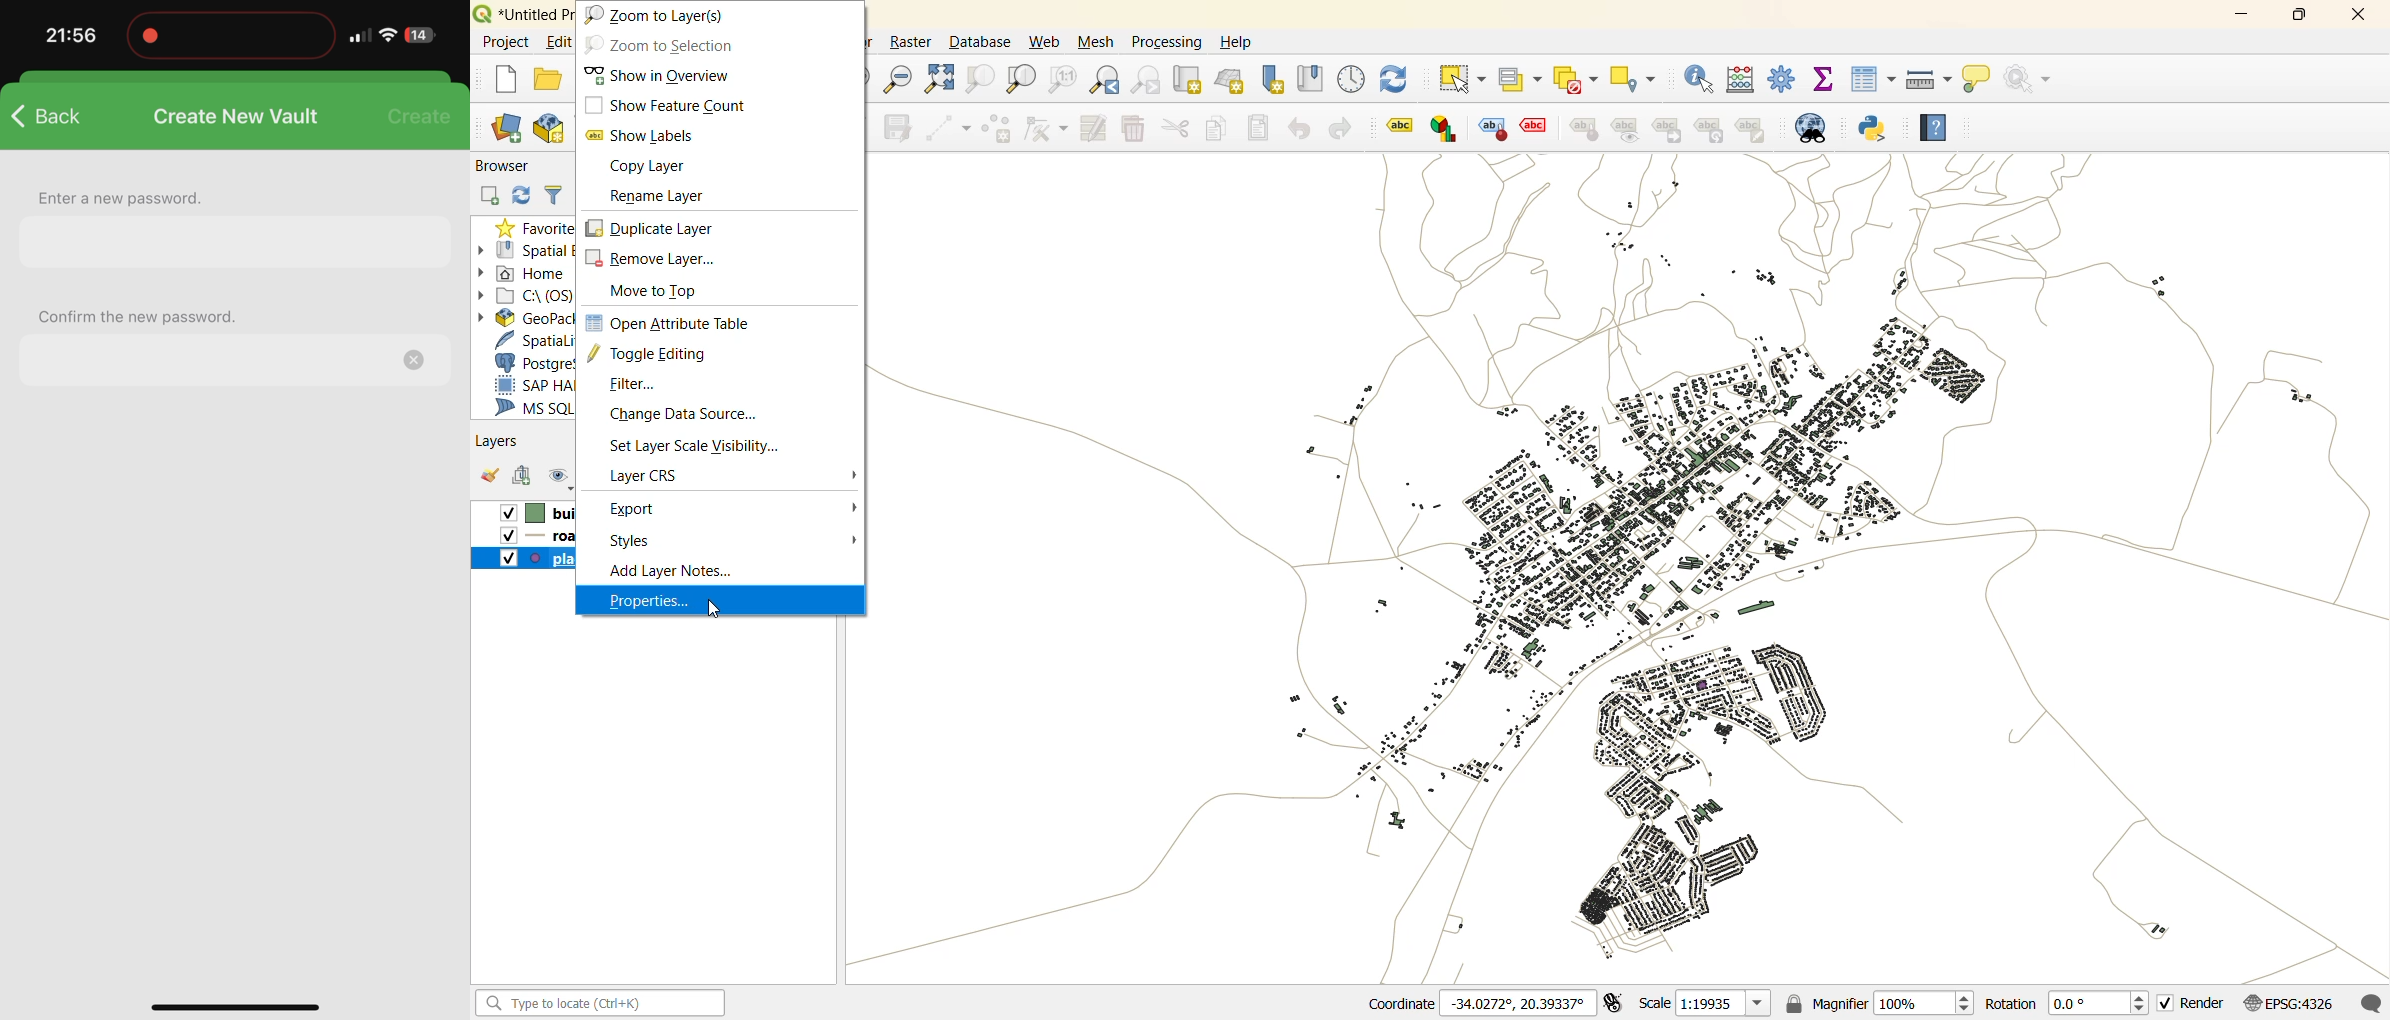 The height and width of the screenshot is (1036, 2408). I want to click on open data source manager, so click(512, 128).